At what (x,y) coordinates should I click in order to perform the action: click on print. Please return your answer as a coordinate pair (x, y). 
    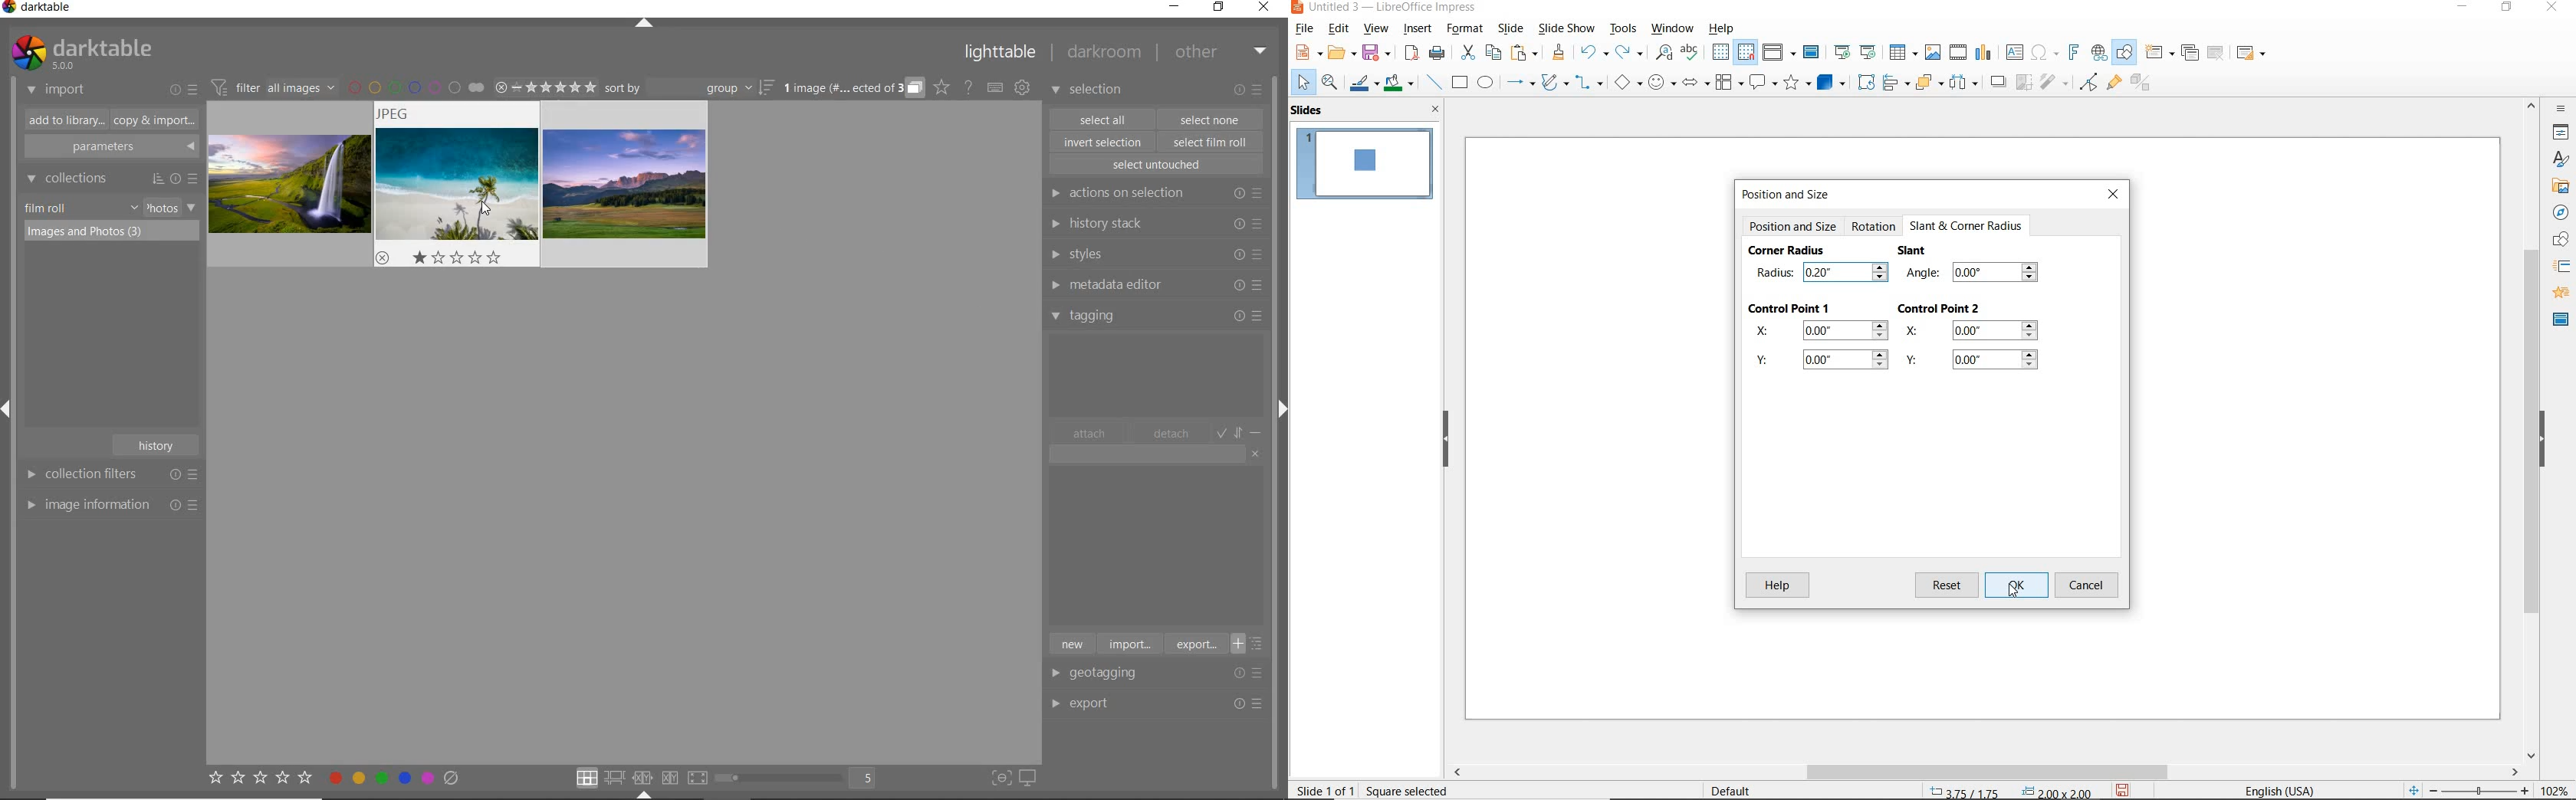
    Looking at the image, I should click on (1438, 52).